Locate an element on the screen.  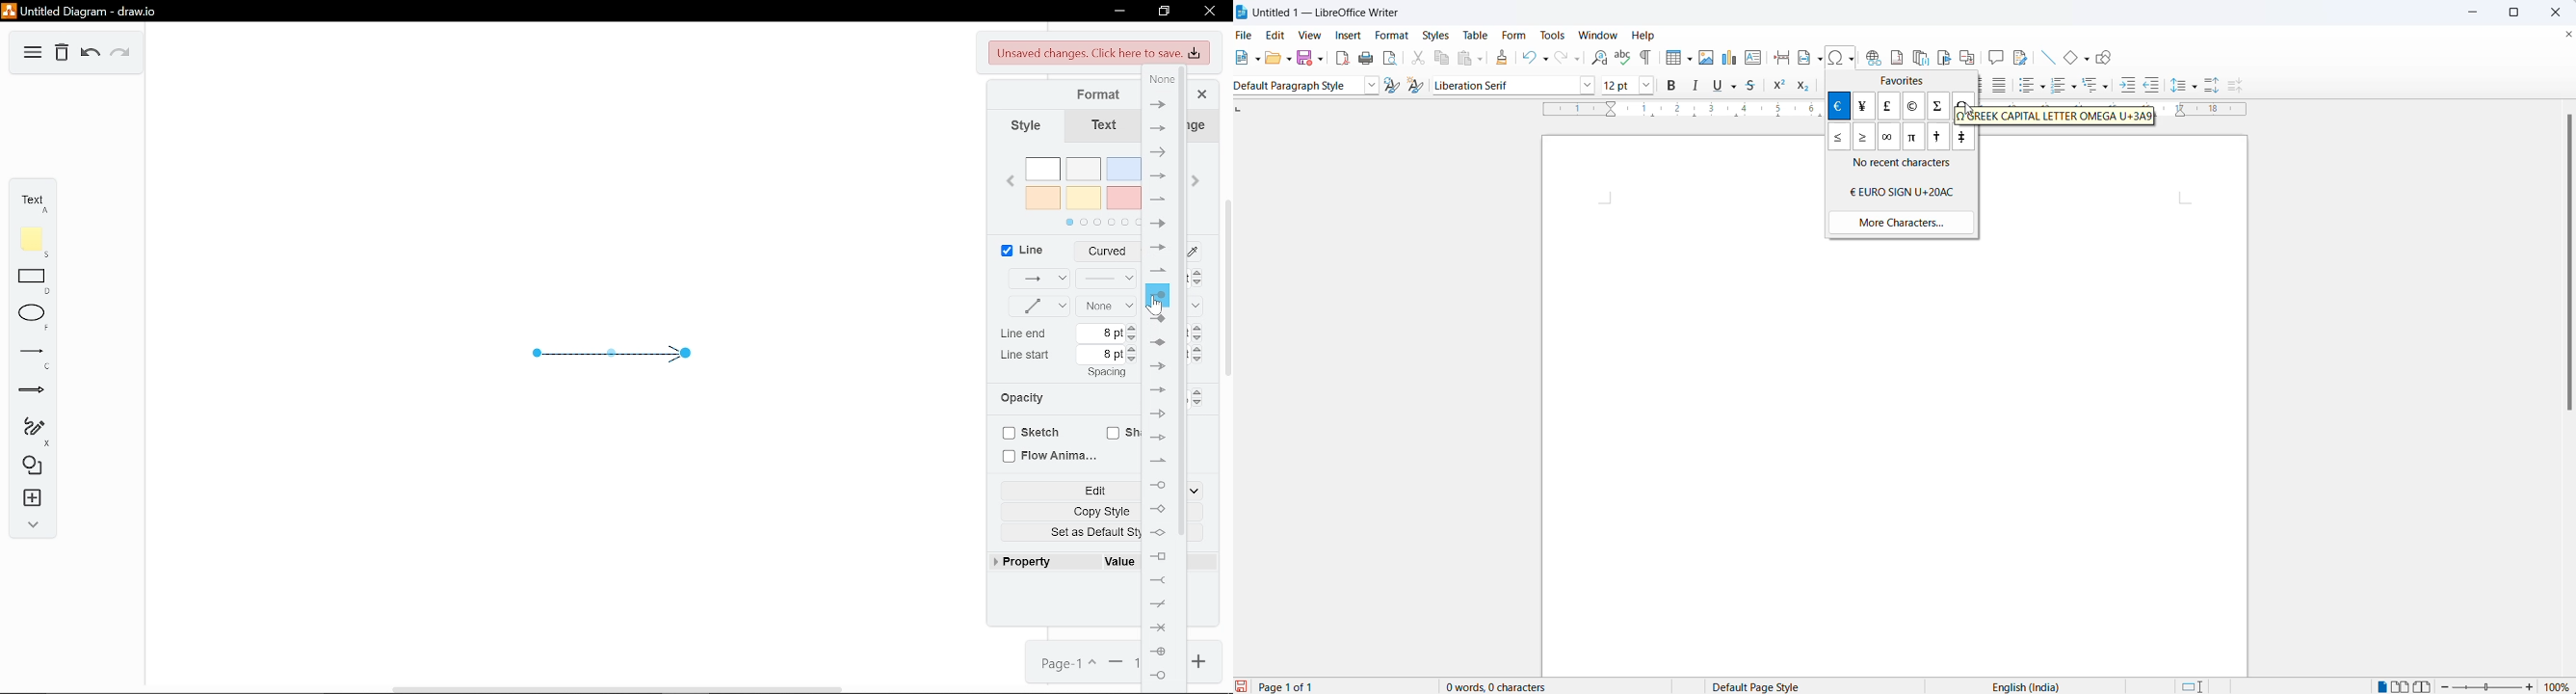
undo is located at coordinates (1527, 57).